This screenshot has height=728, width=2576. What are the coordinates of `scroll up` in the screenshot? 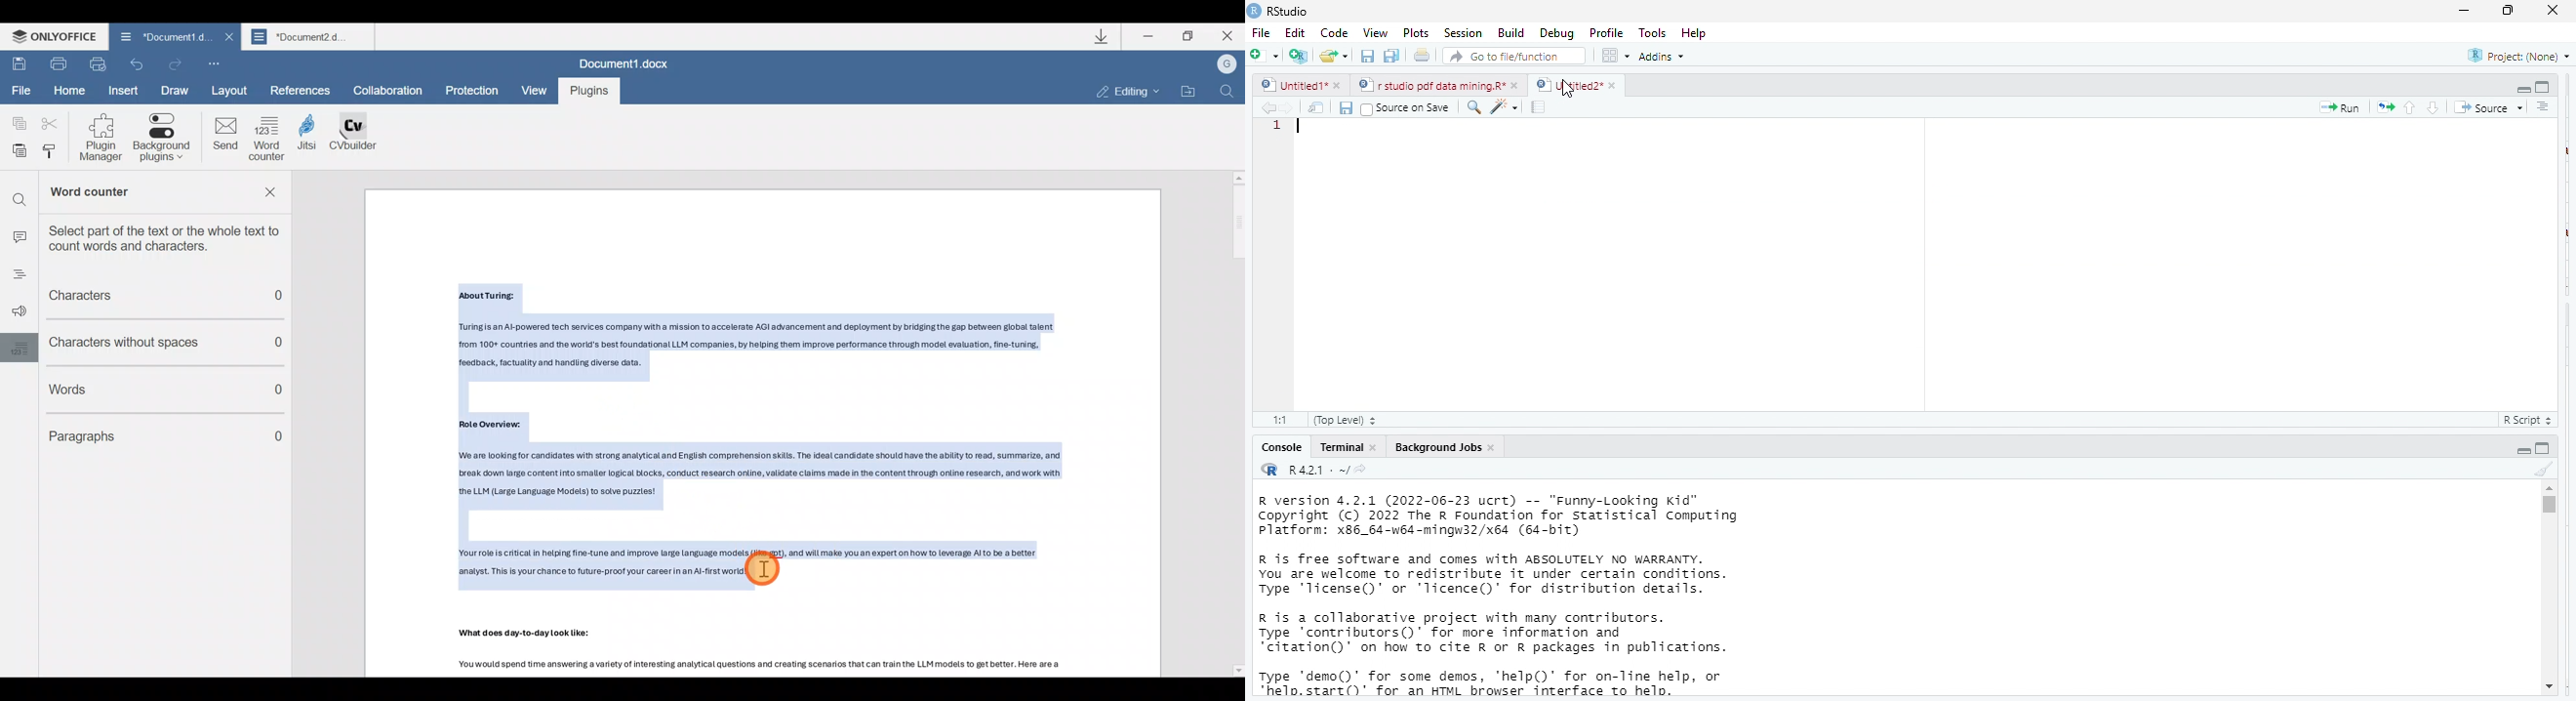 It's located at (2549, 488).